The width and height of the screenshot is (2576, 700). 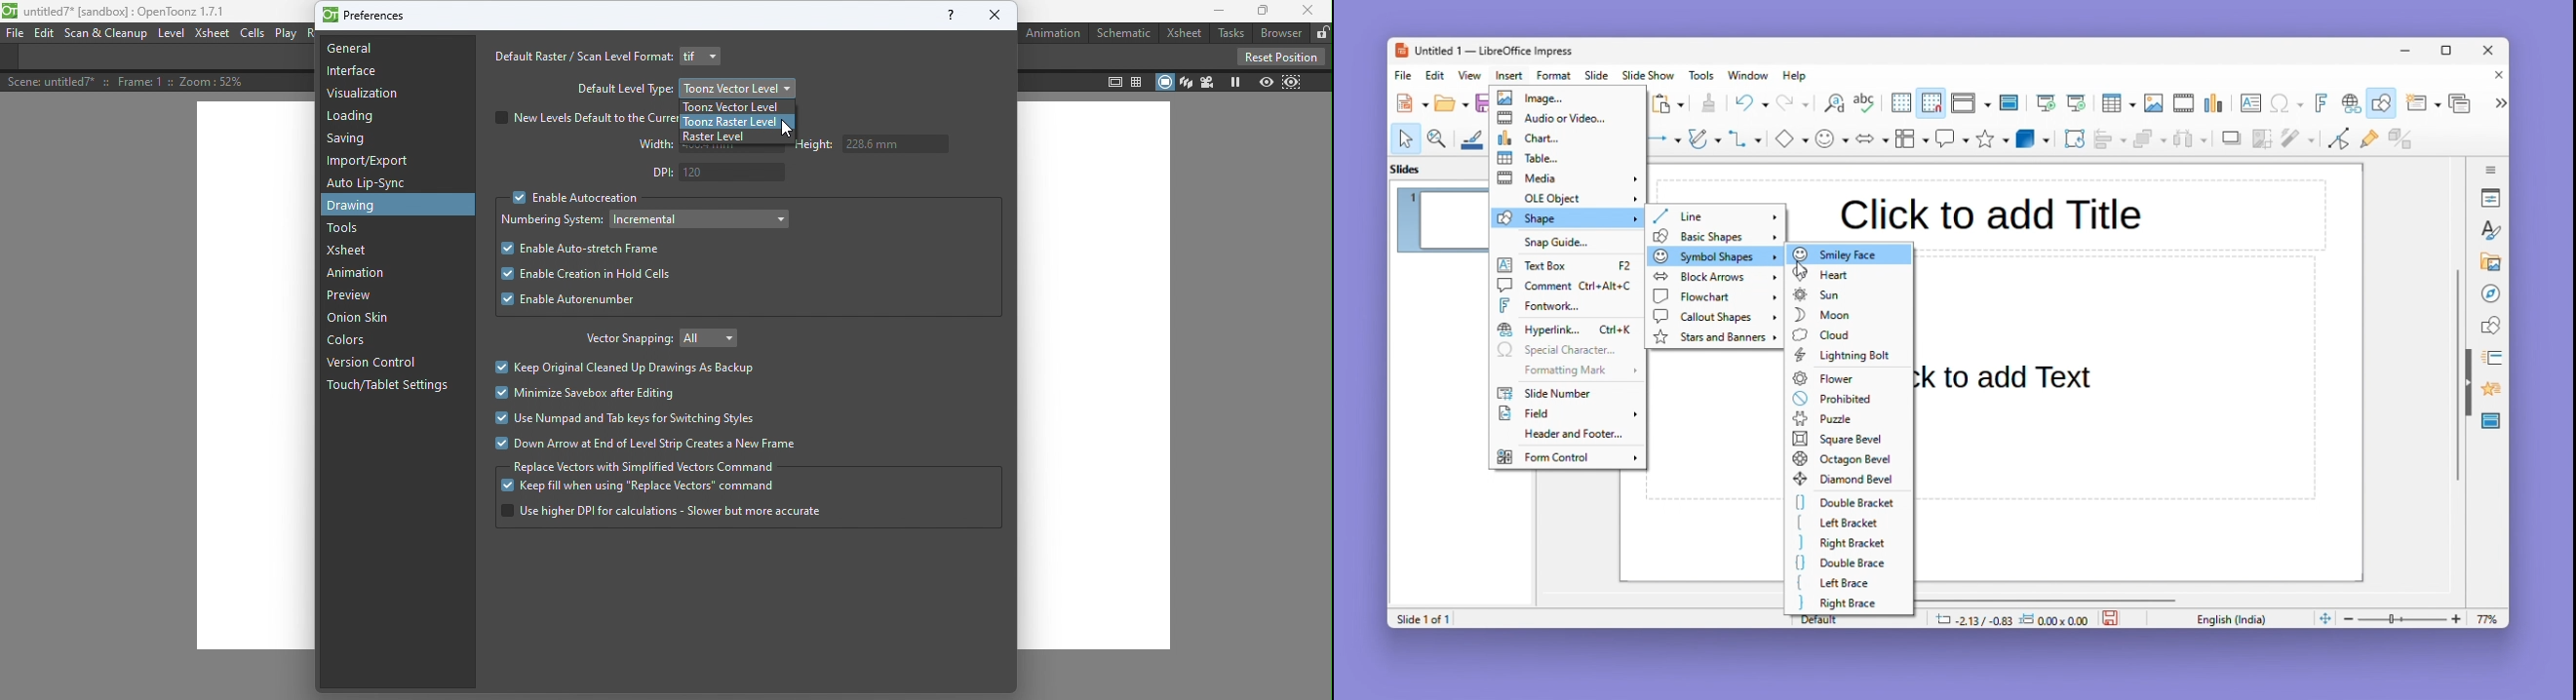 I want to click on Scan & Cleanup, so click(x=108, y=36).